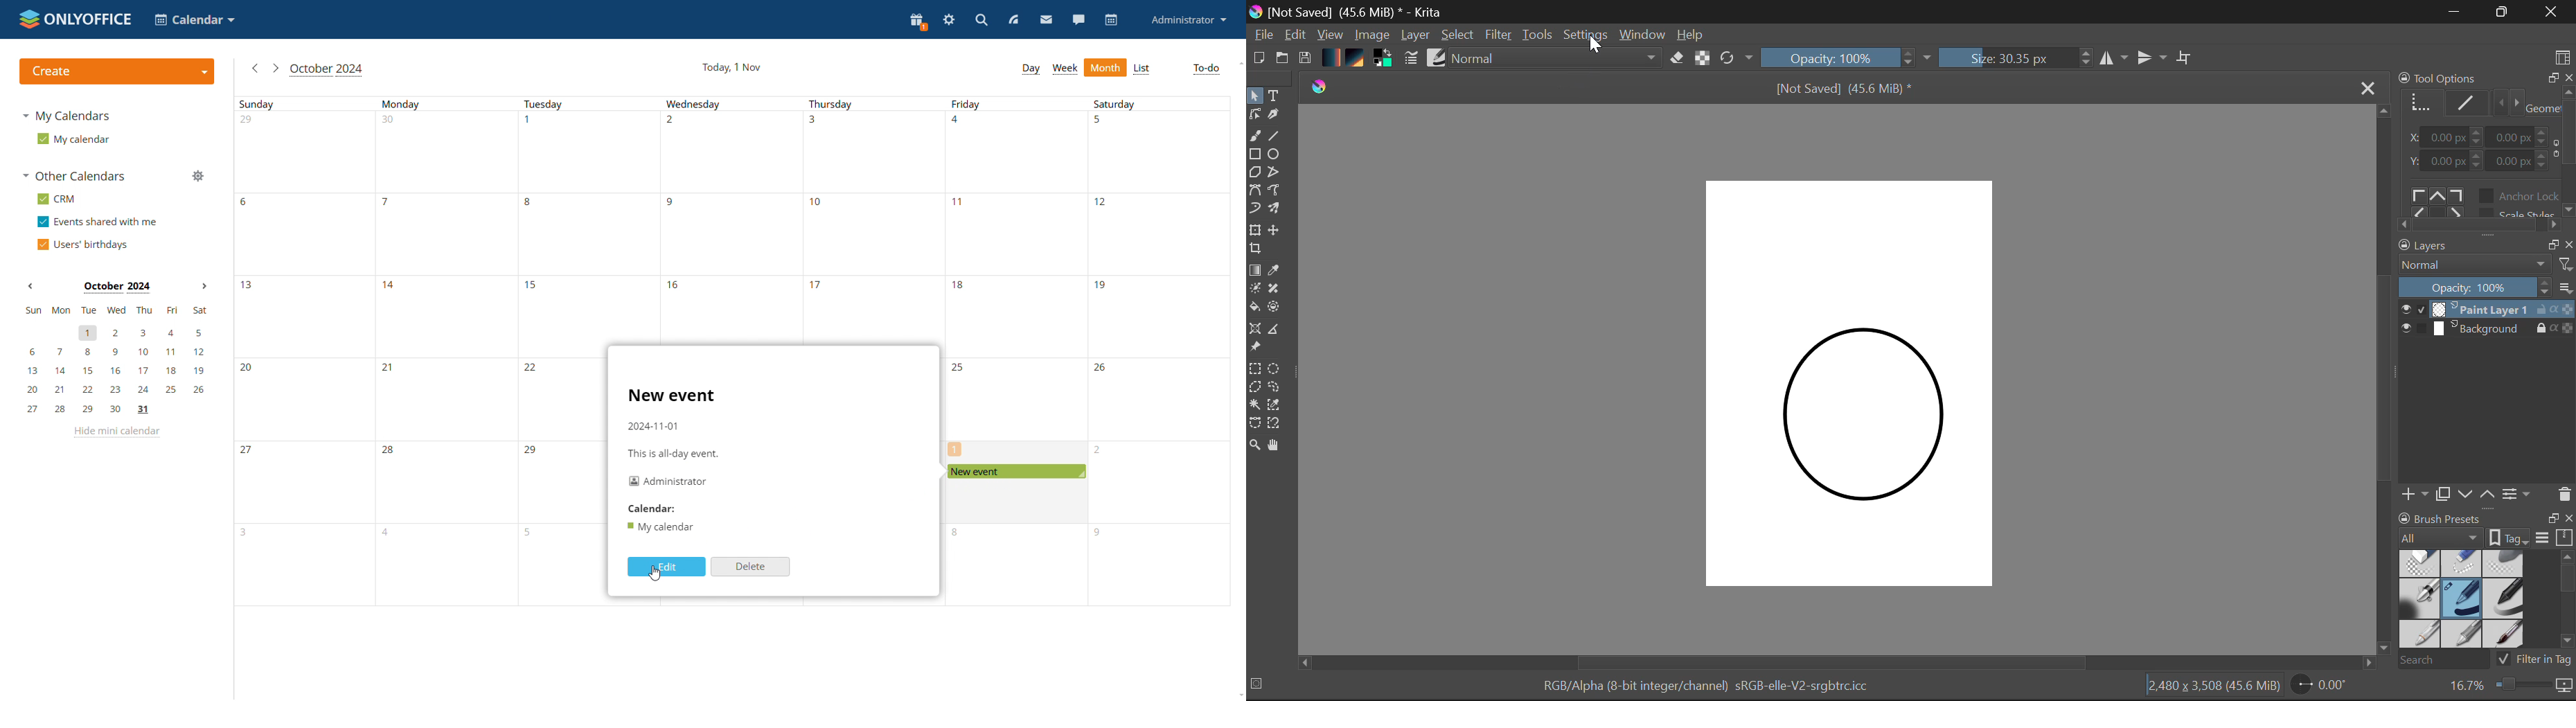 The height and width of the screenshot is (728, 2576). I want to click on Close, so click(2554, 12).